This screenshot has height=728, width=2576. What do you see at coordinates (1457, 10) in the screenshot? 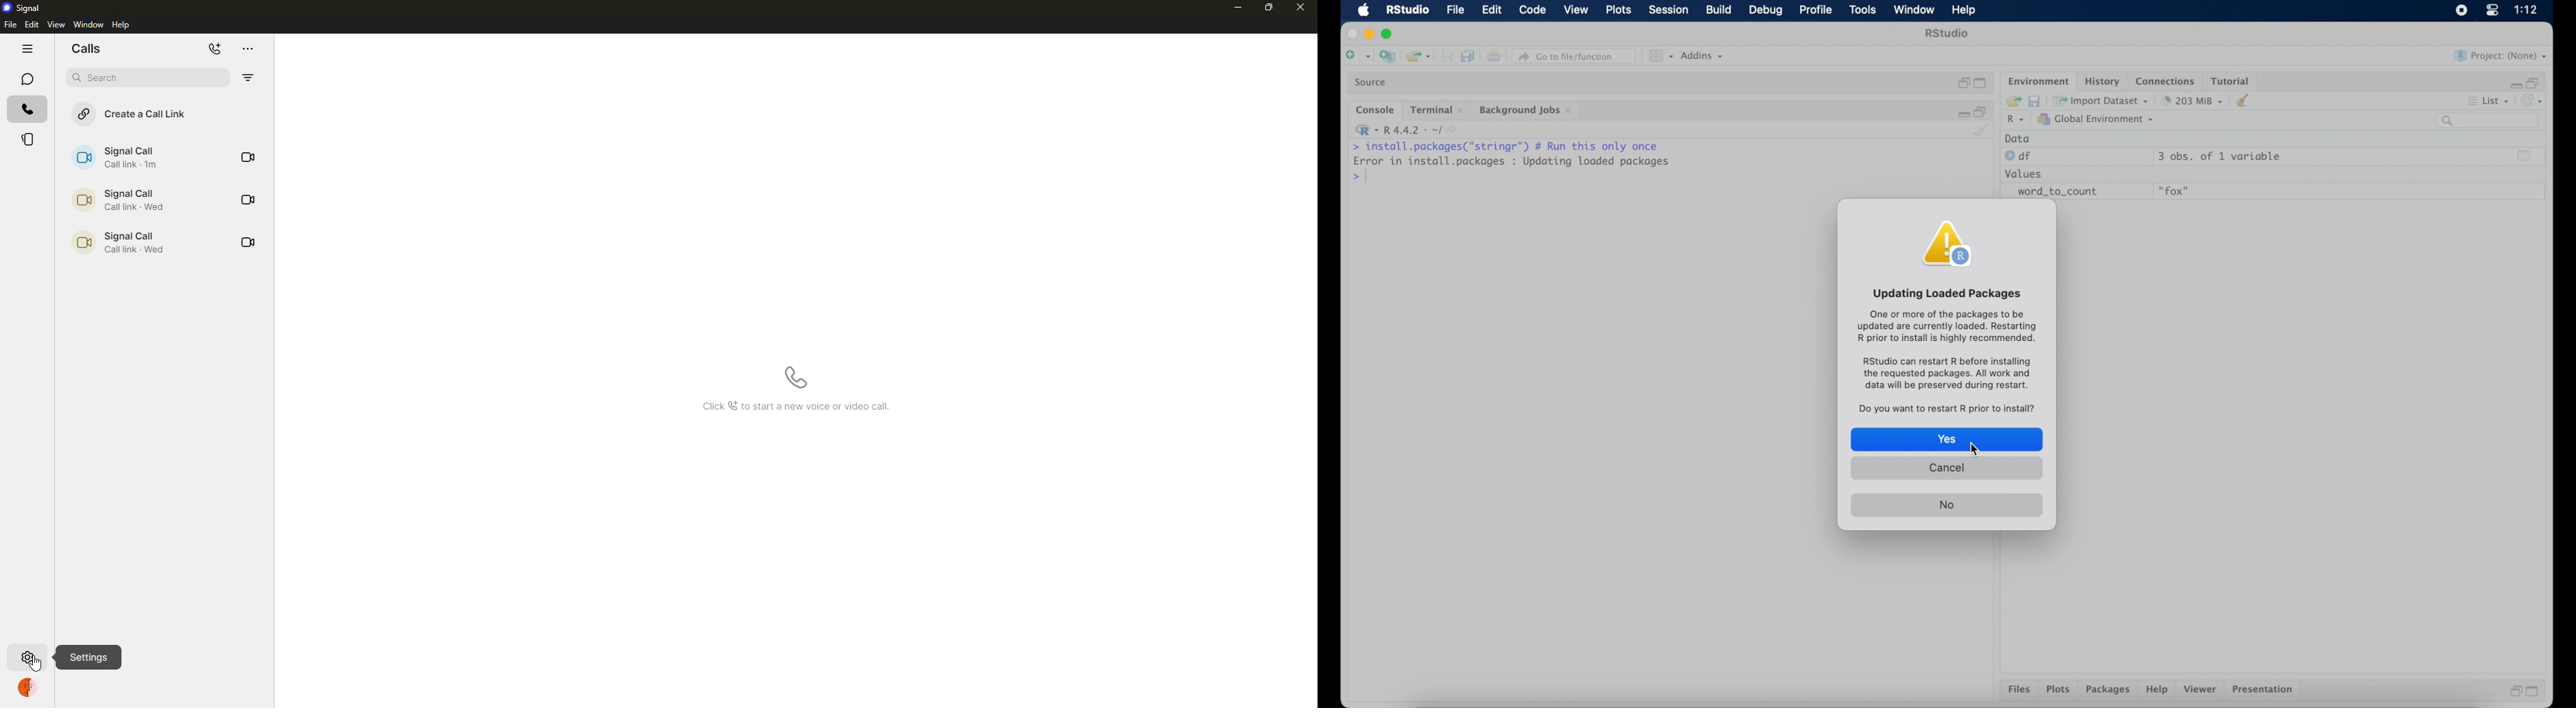
I see `file` at bounding box center [1457, 10].